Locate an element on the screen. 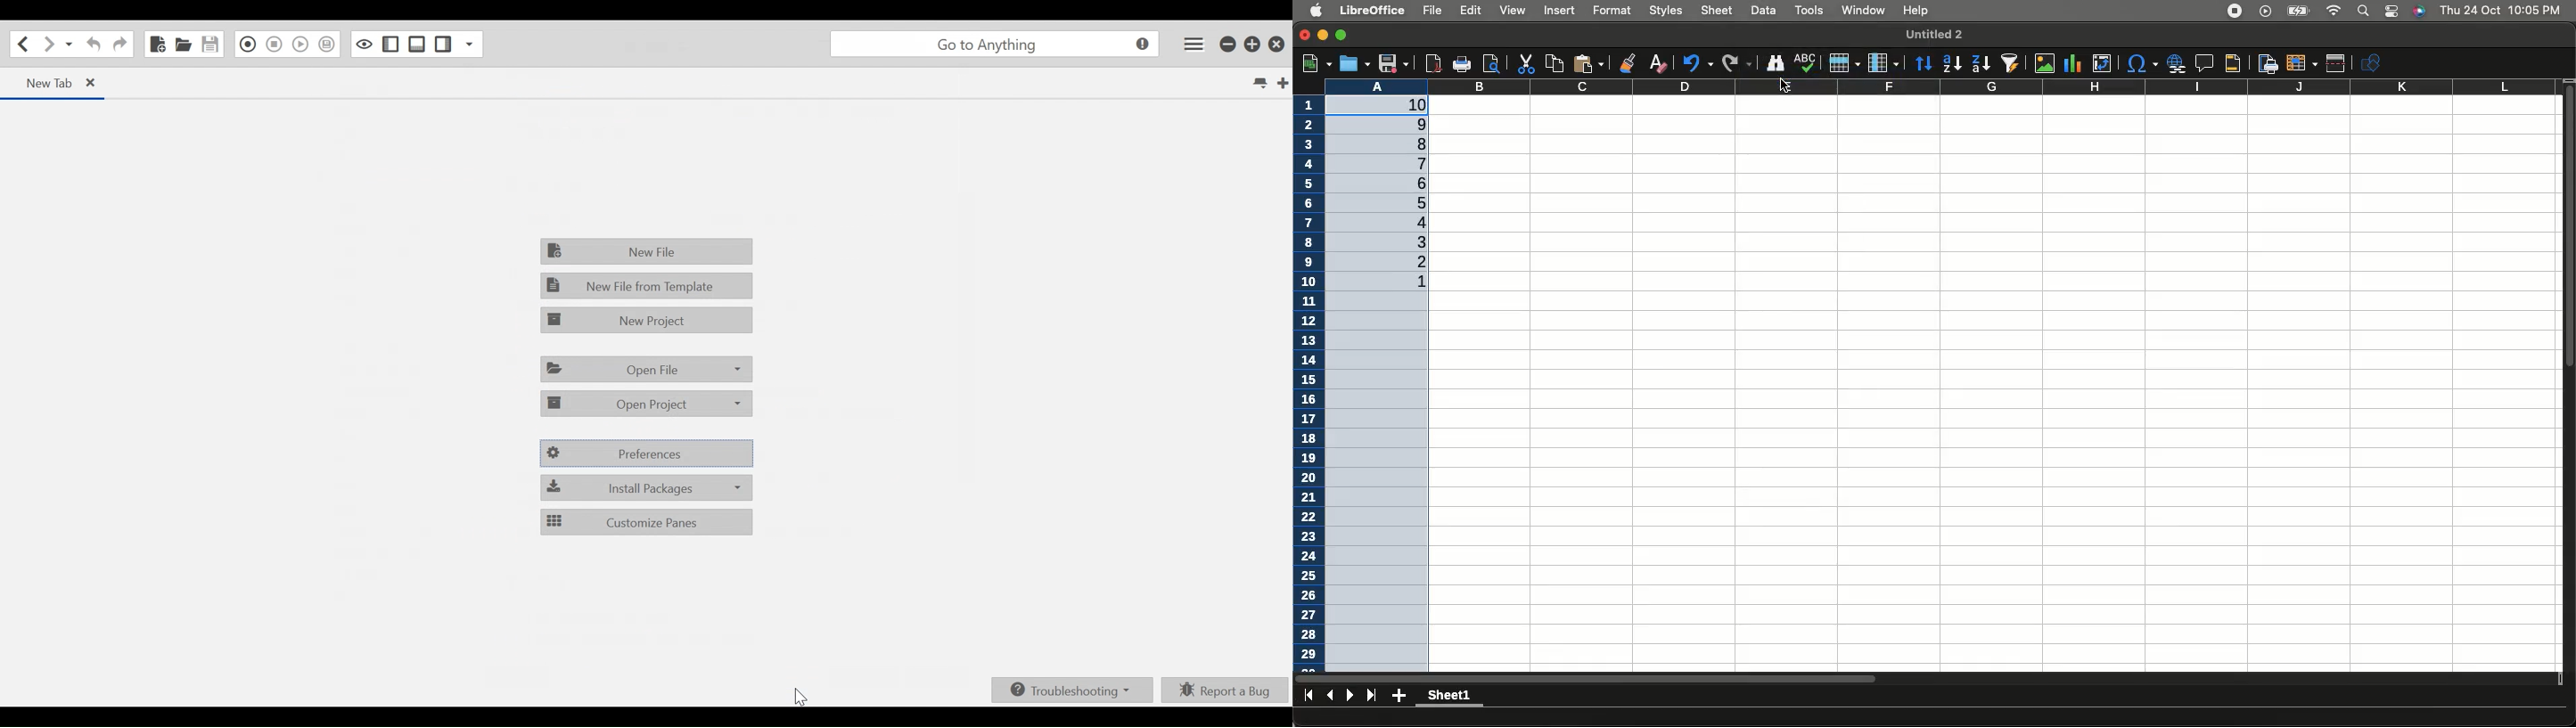 The image size is (2576, 728). Spelling is located at coordinates (1805, 63).